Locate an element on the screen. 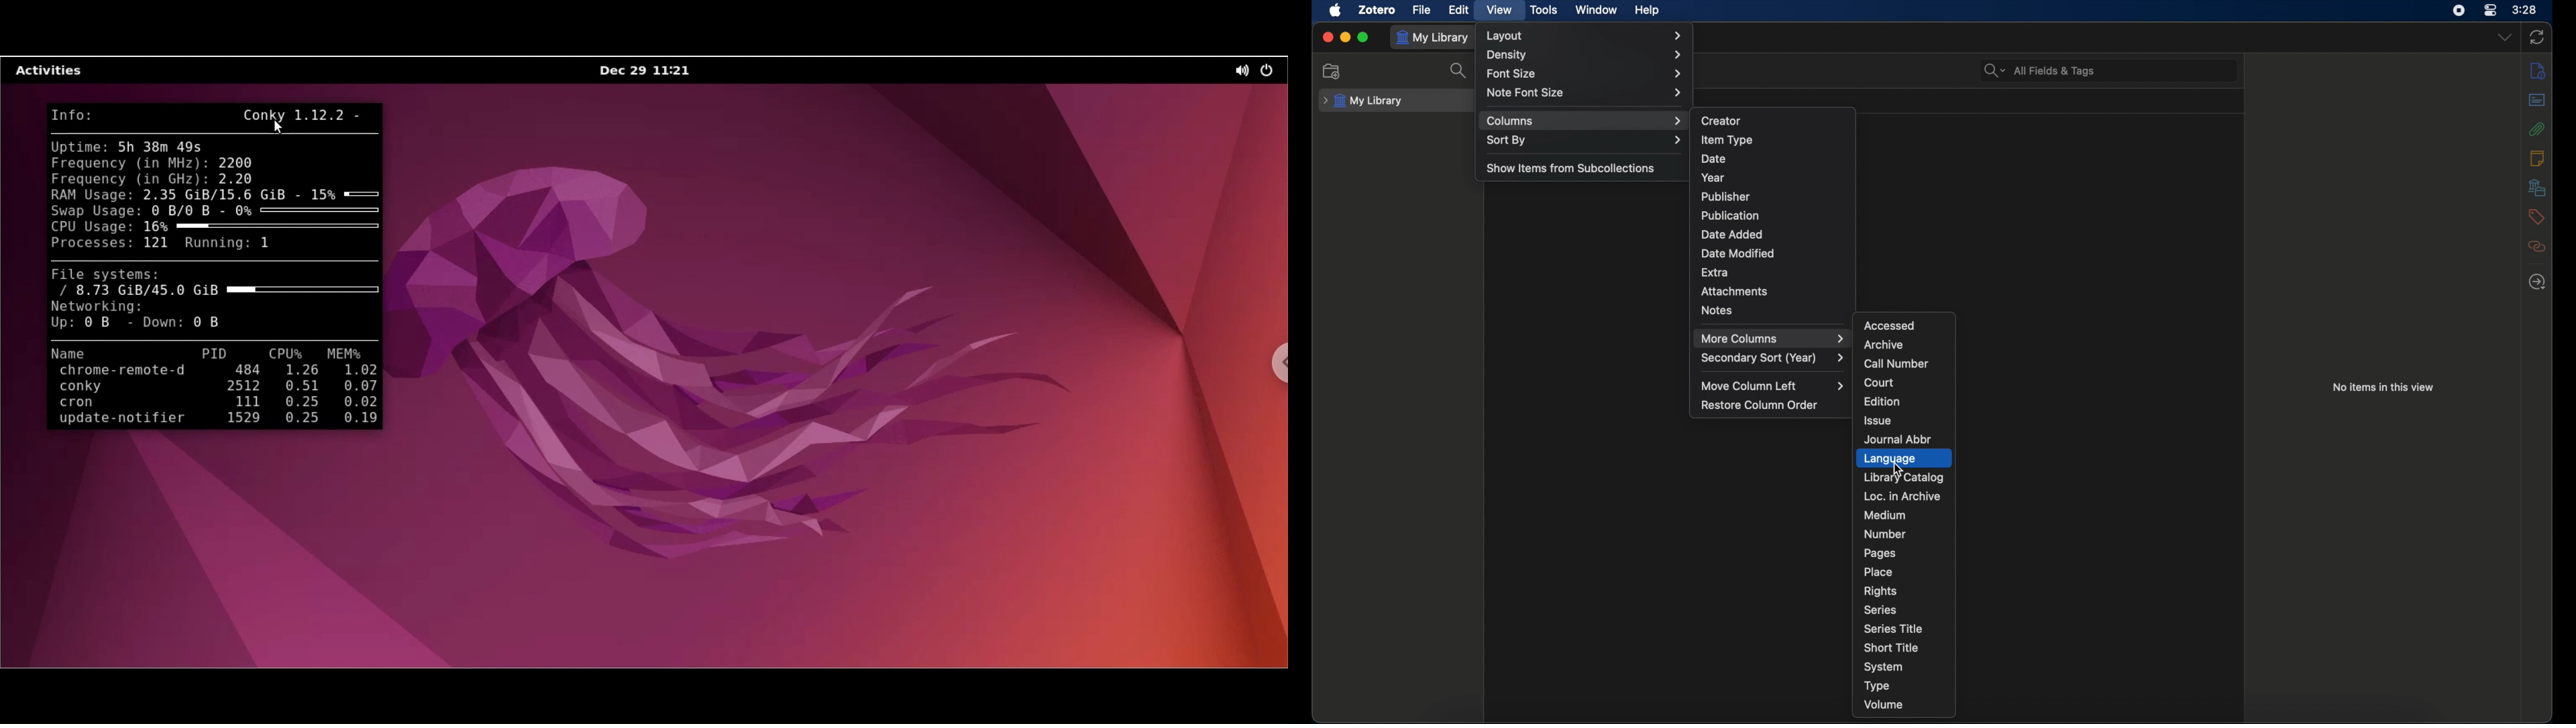 This screenshot has height=728, width=2576. my library is located at coordinates (1364, 101).